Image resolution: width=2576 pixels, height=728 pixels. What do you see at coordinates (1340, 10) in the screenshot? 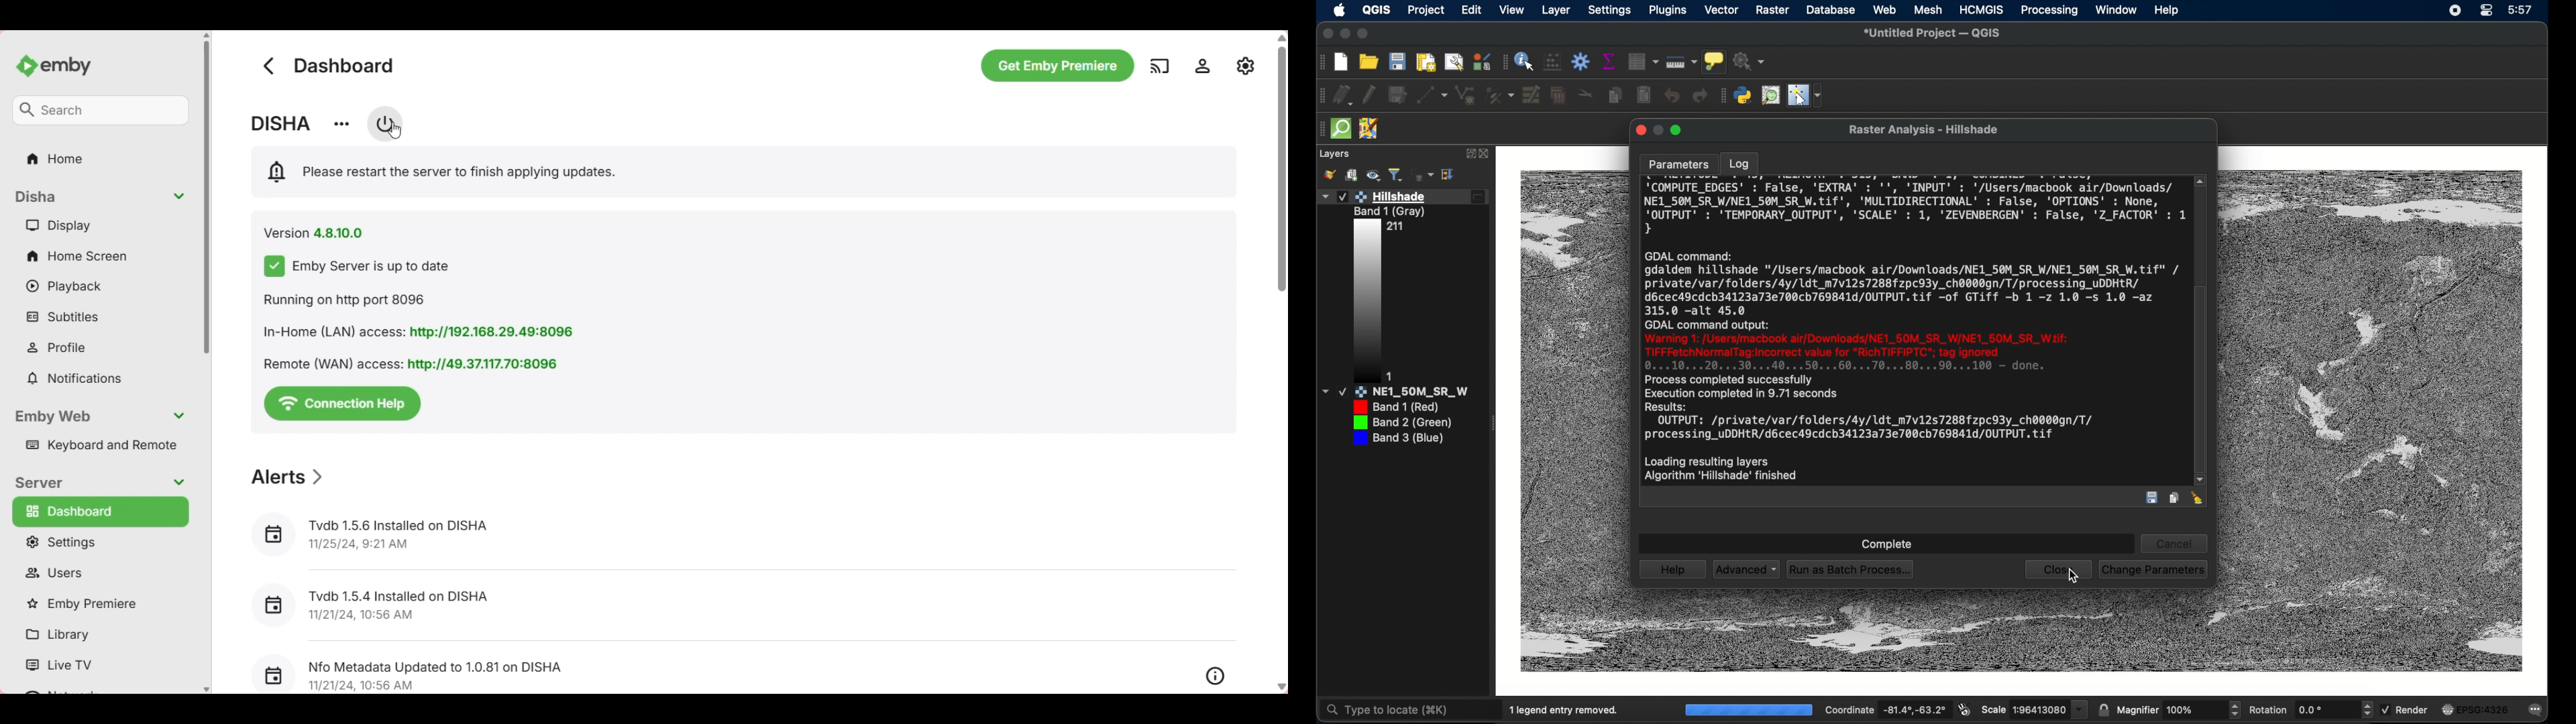
I see `apple icon` at bounding box center [1340, 10].